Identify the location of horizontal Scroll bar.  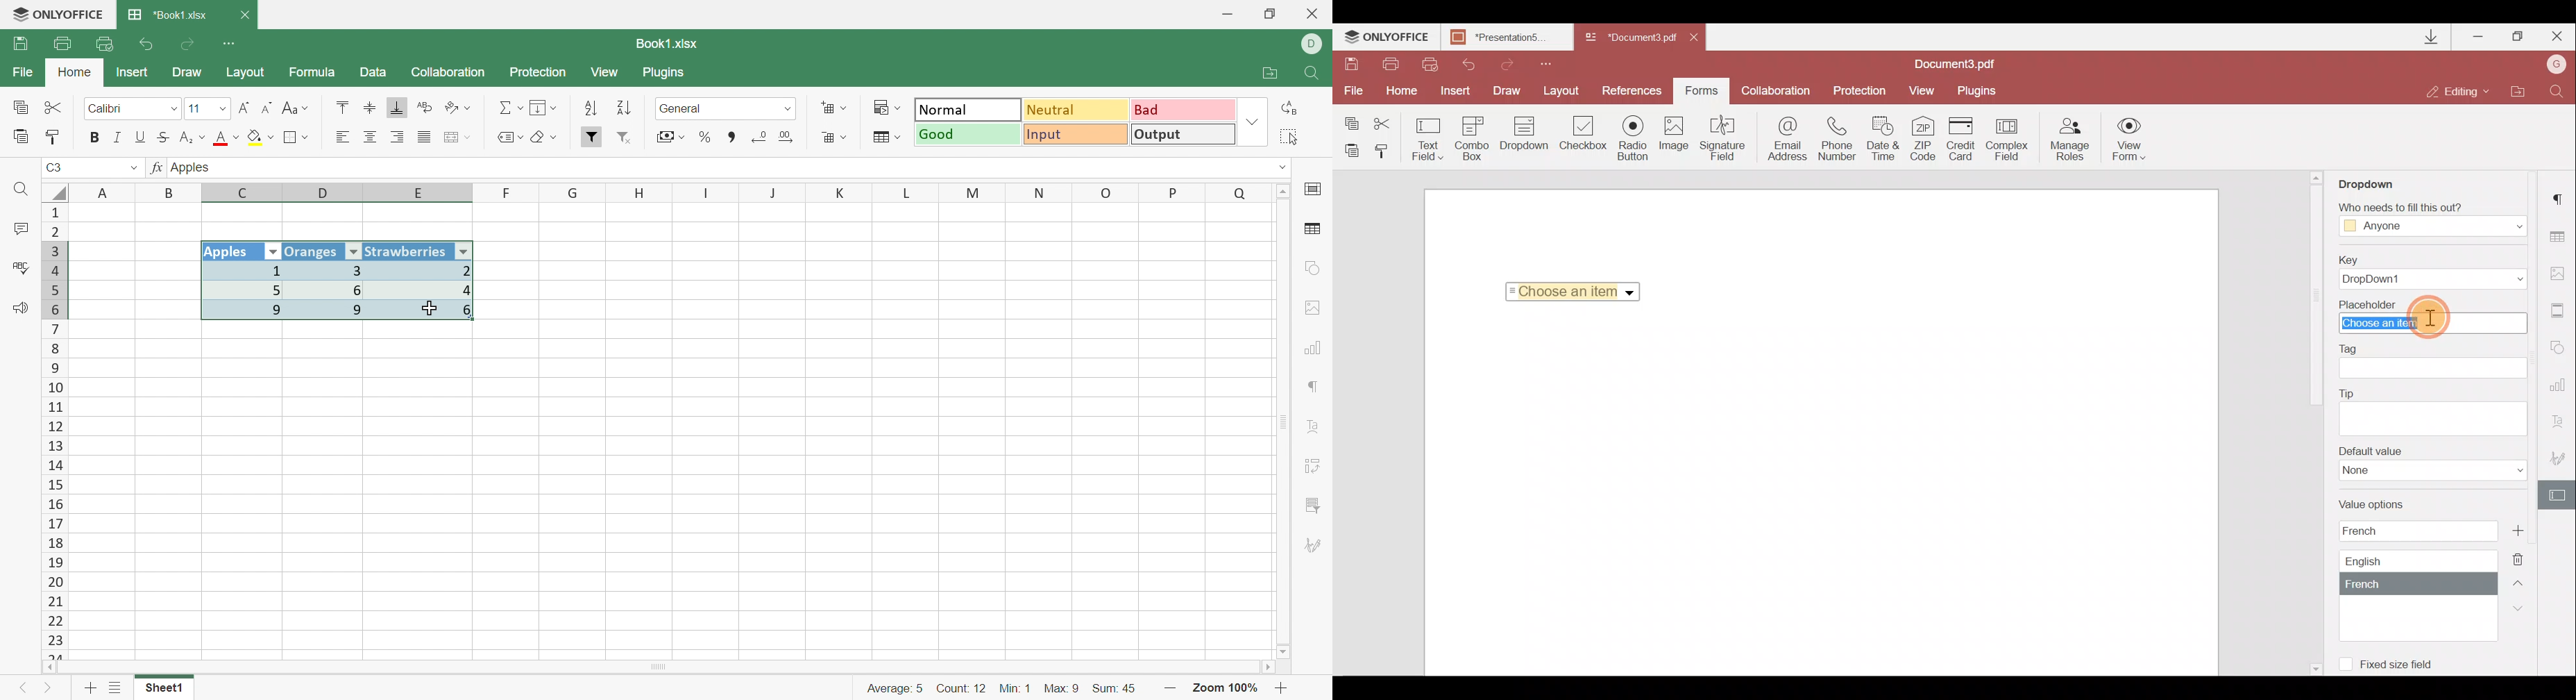
(663, 665).